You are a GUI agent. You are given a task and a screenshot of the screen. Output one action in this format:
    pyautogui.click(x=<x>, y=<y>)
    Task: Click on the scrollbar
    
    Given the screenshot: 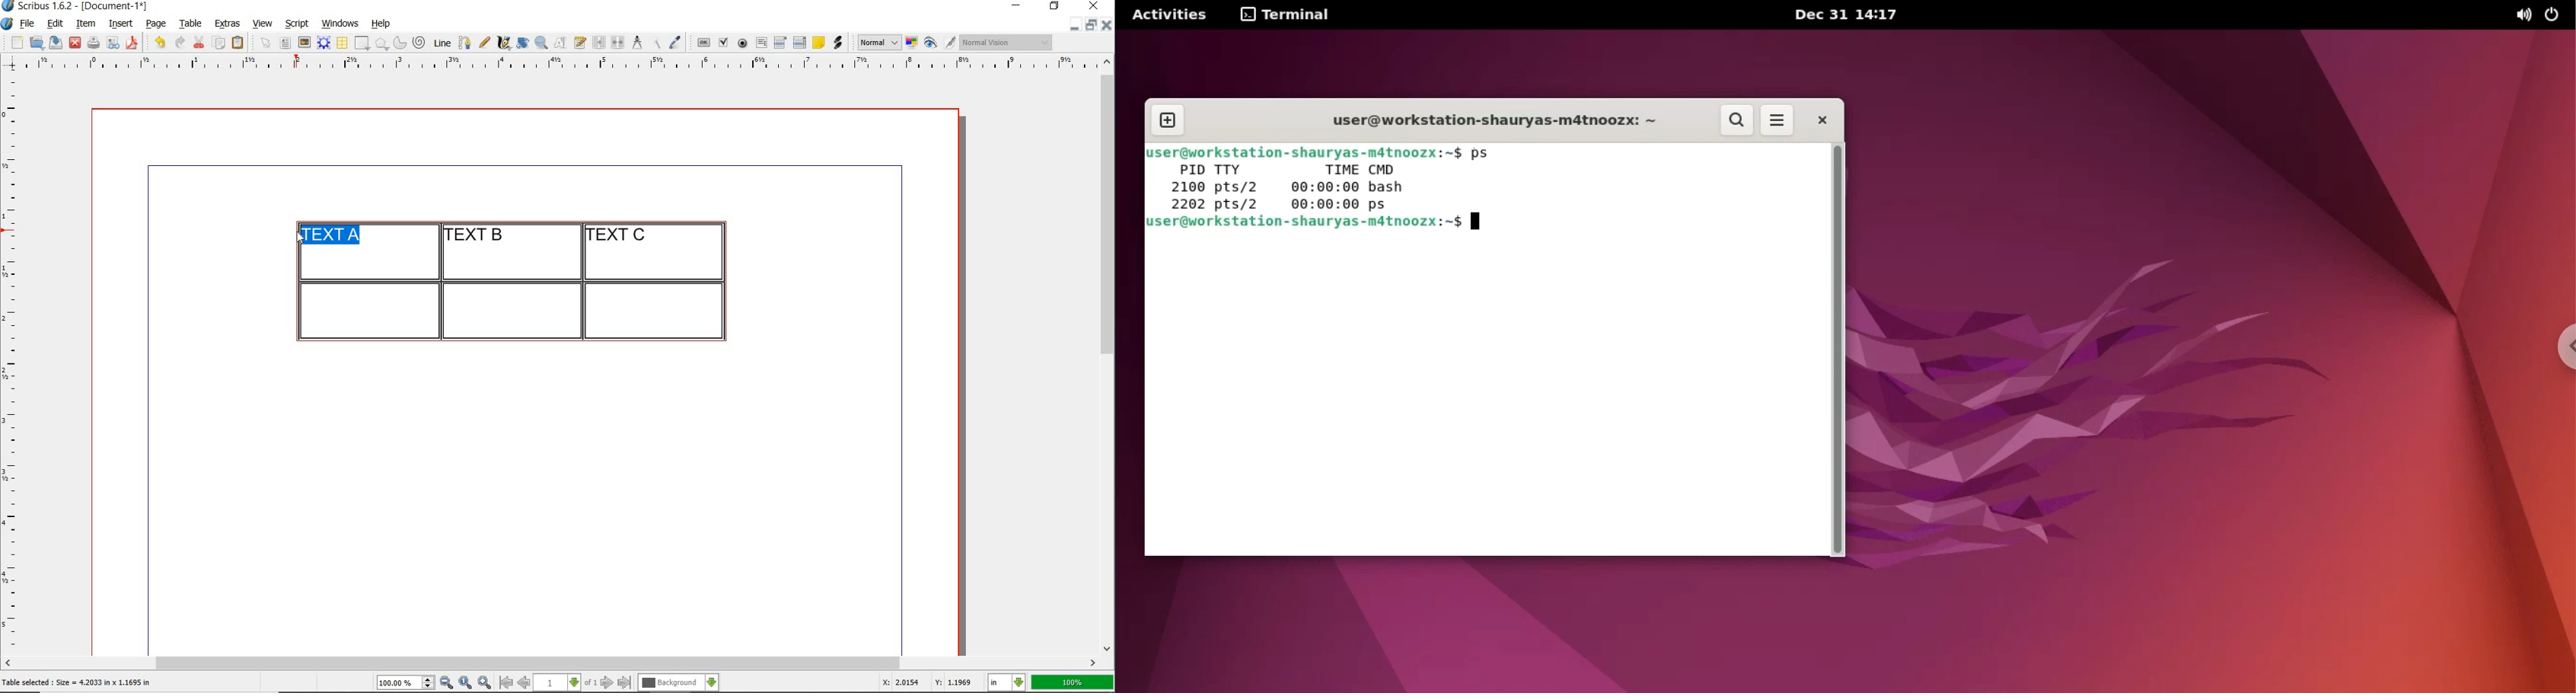 What is the action you would take?
    pyautogui.click(x=551, y=664)
    